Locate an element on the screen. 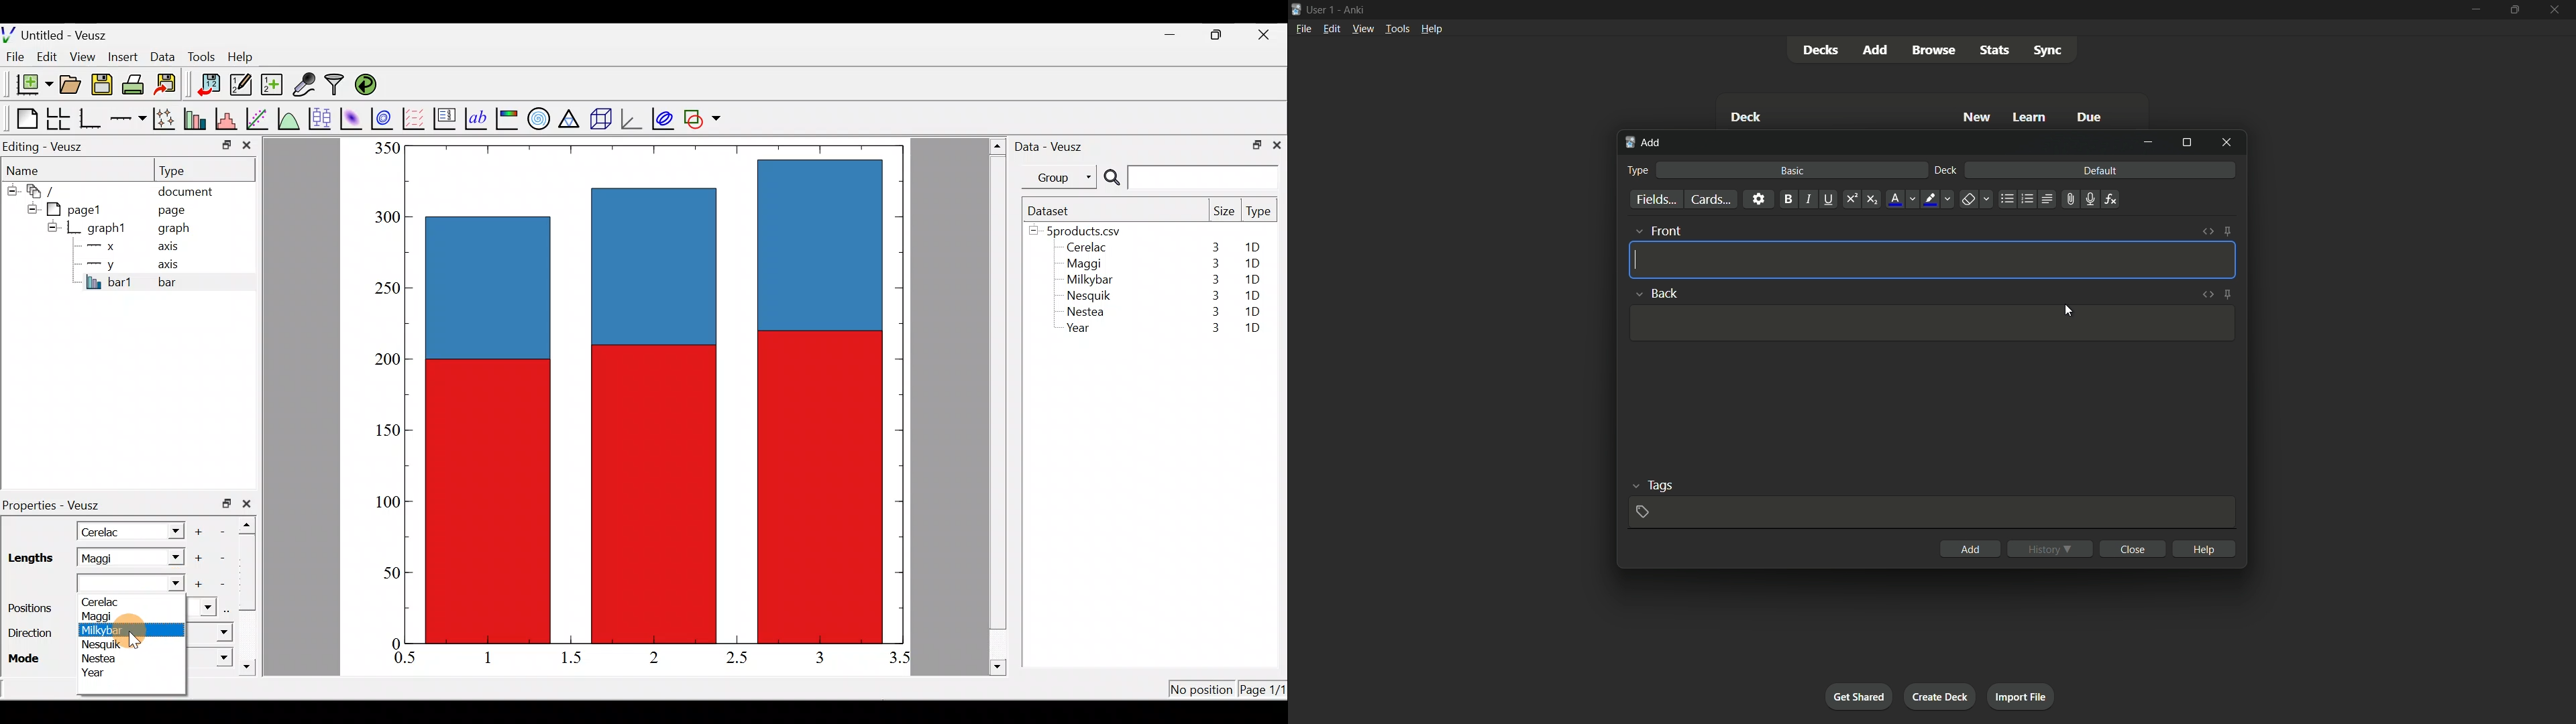  deck is located at coordinates (1746, 117).